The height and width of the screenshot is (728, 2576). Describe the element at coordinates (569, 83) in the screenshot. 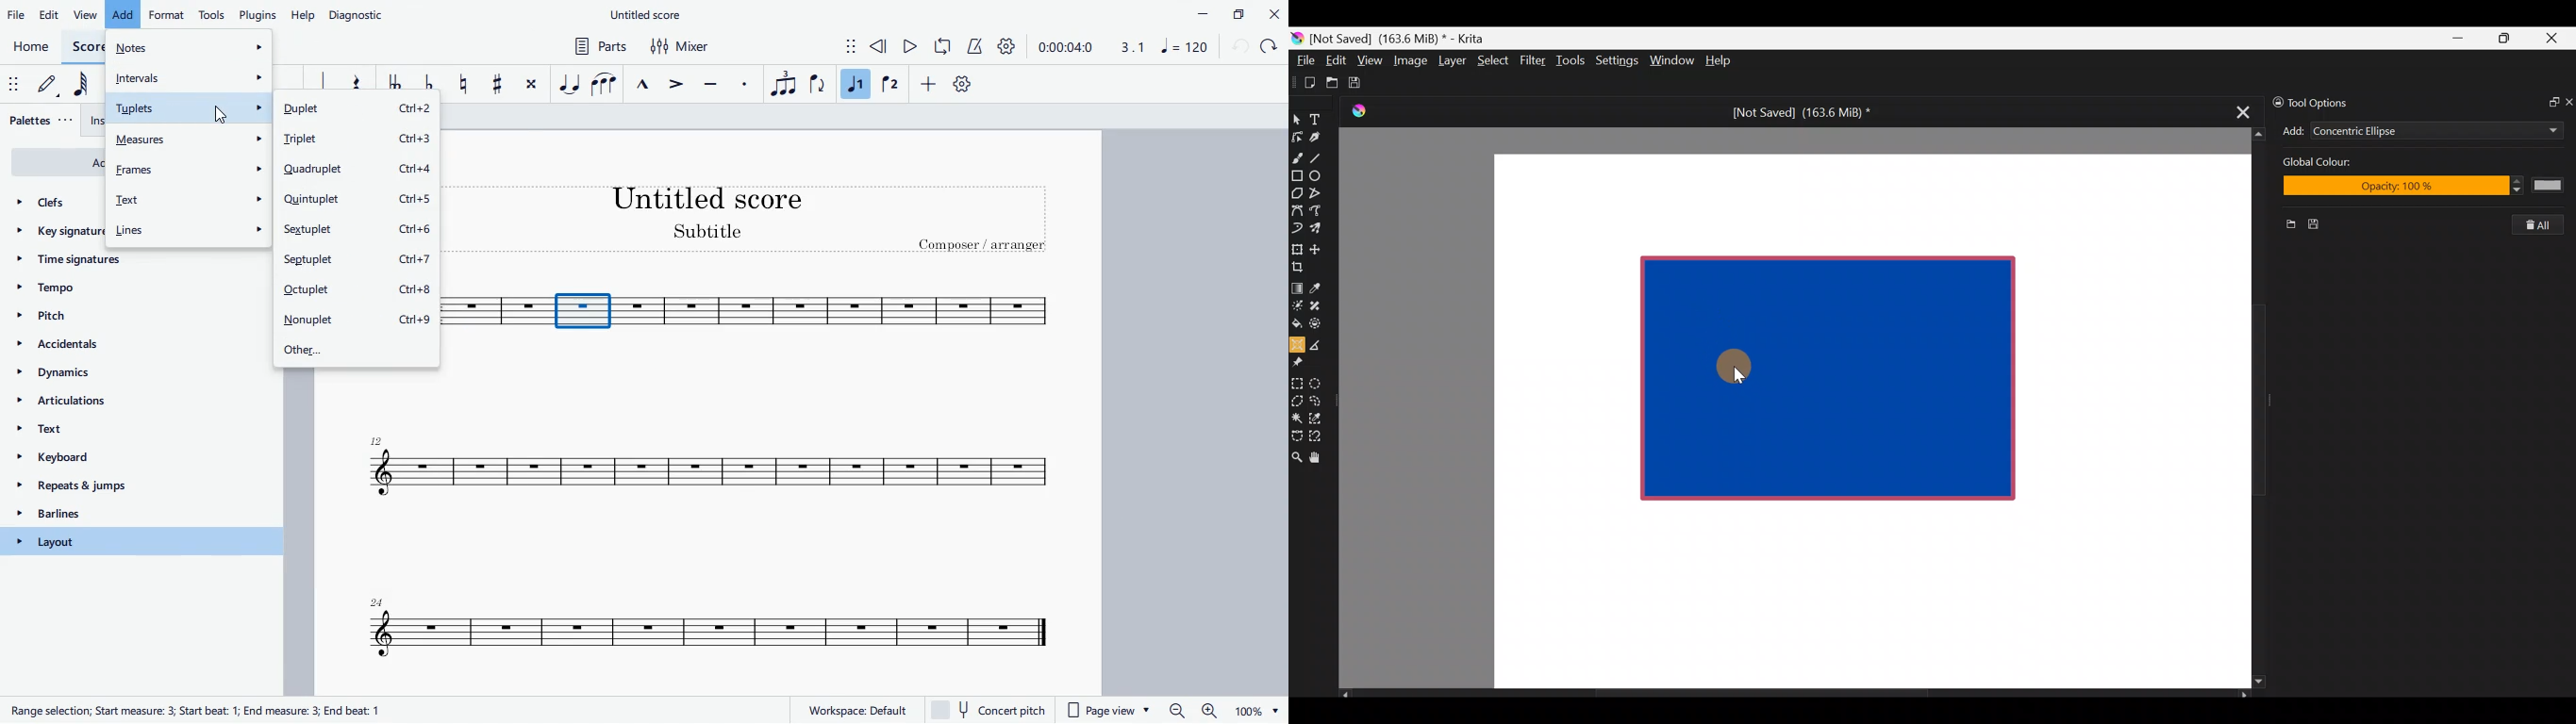

I see `tie` at that location.